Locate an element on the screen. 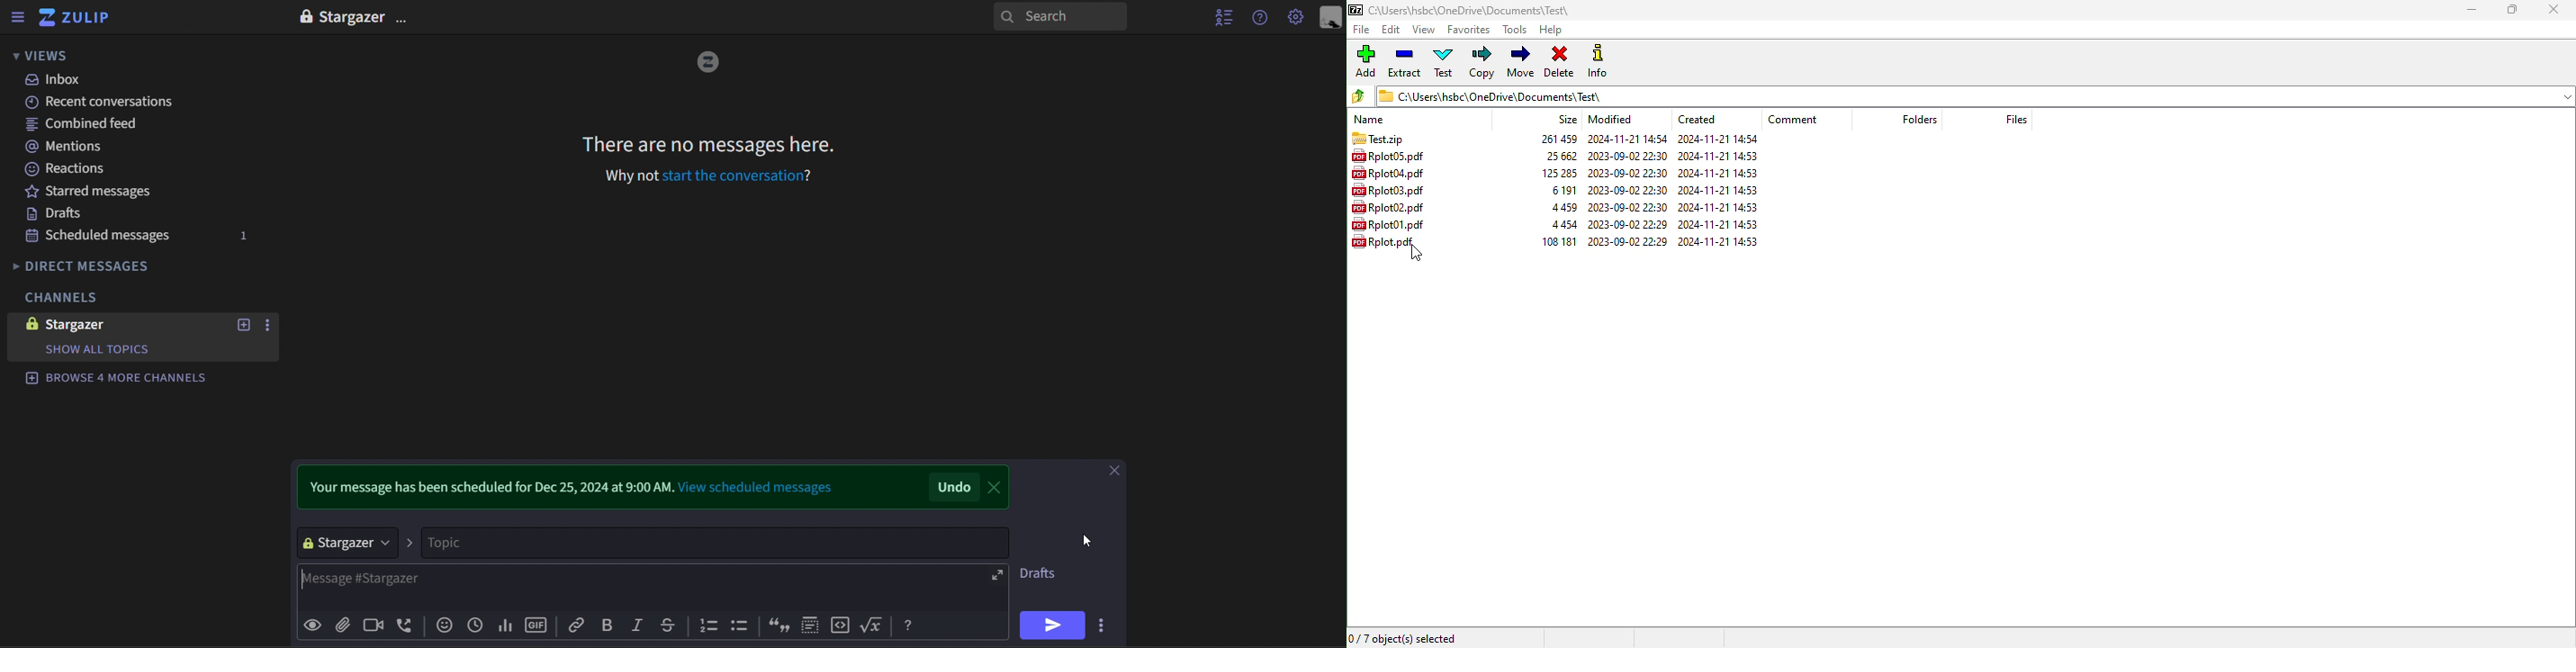 The width and height of the screenshot is (2576, 672). hide user list is located at coordinates (1221, 17).